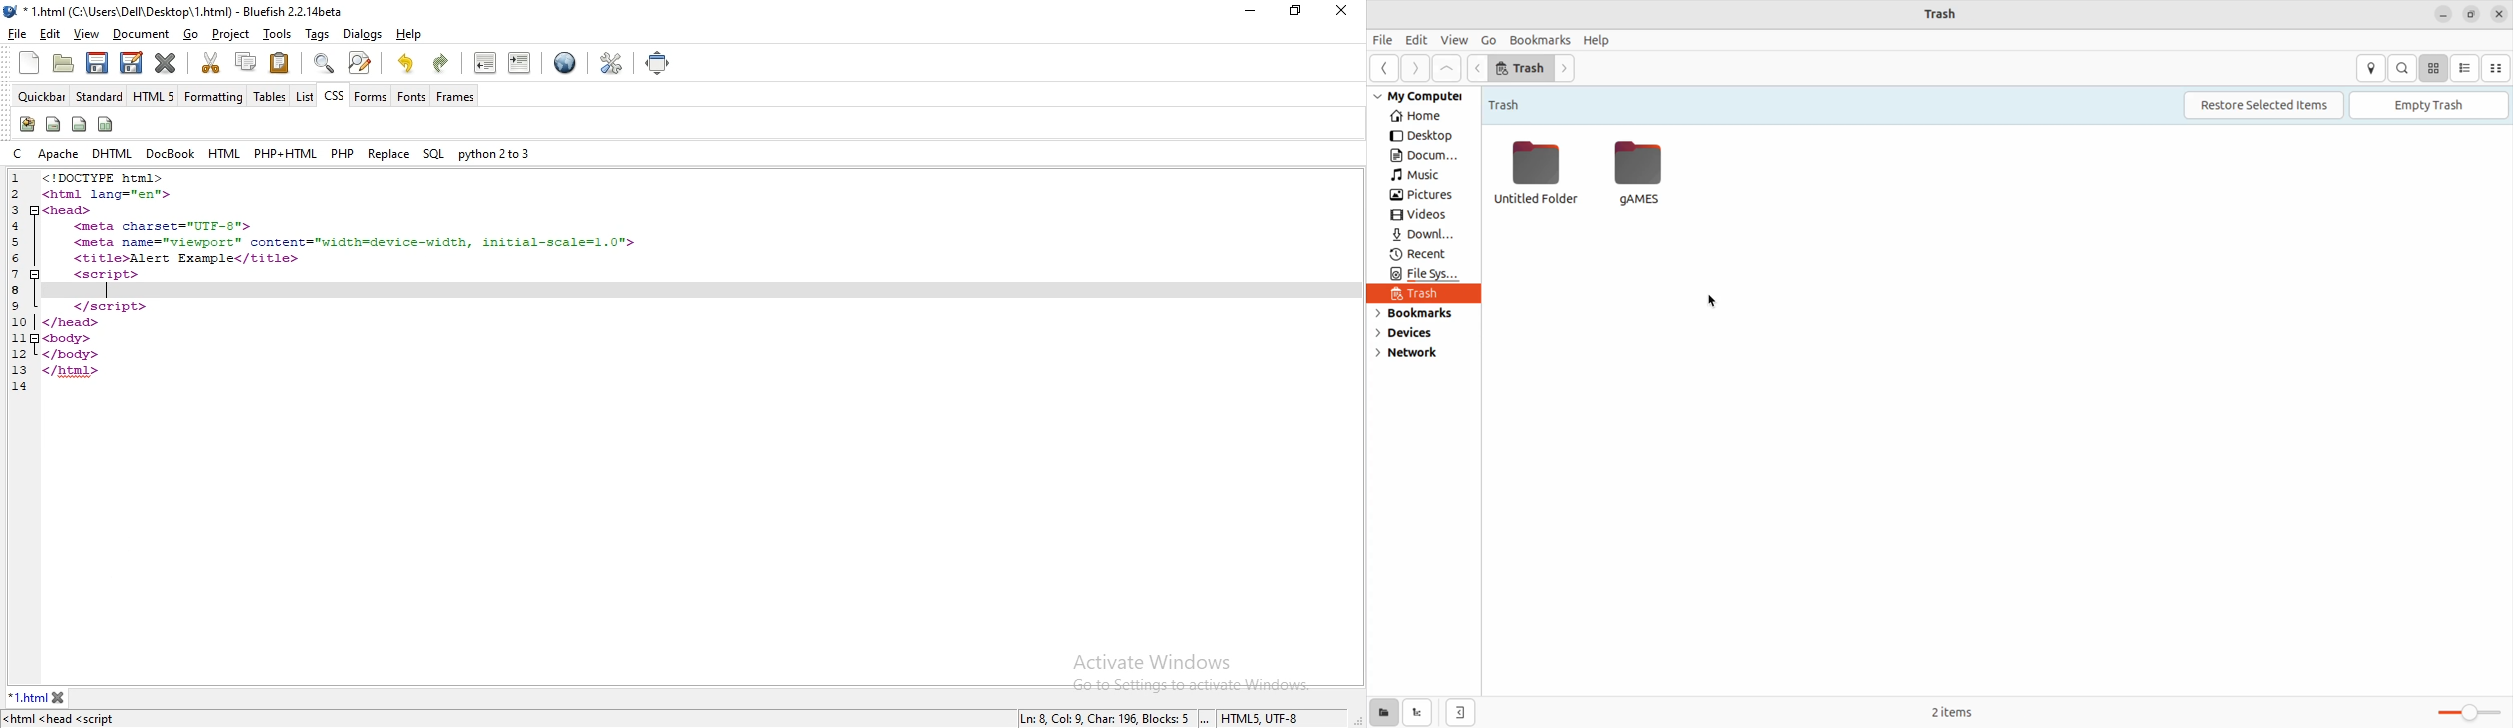 This screenshot has height=728, width=2520. Describe the element at coordinates (1151, 661) in the screenshot. I see `Activate Windows` at that location.